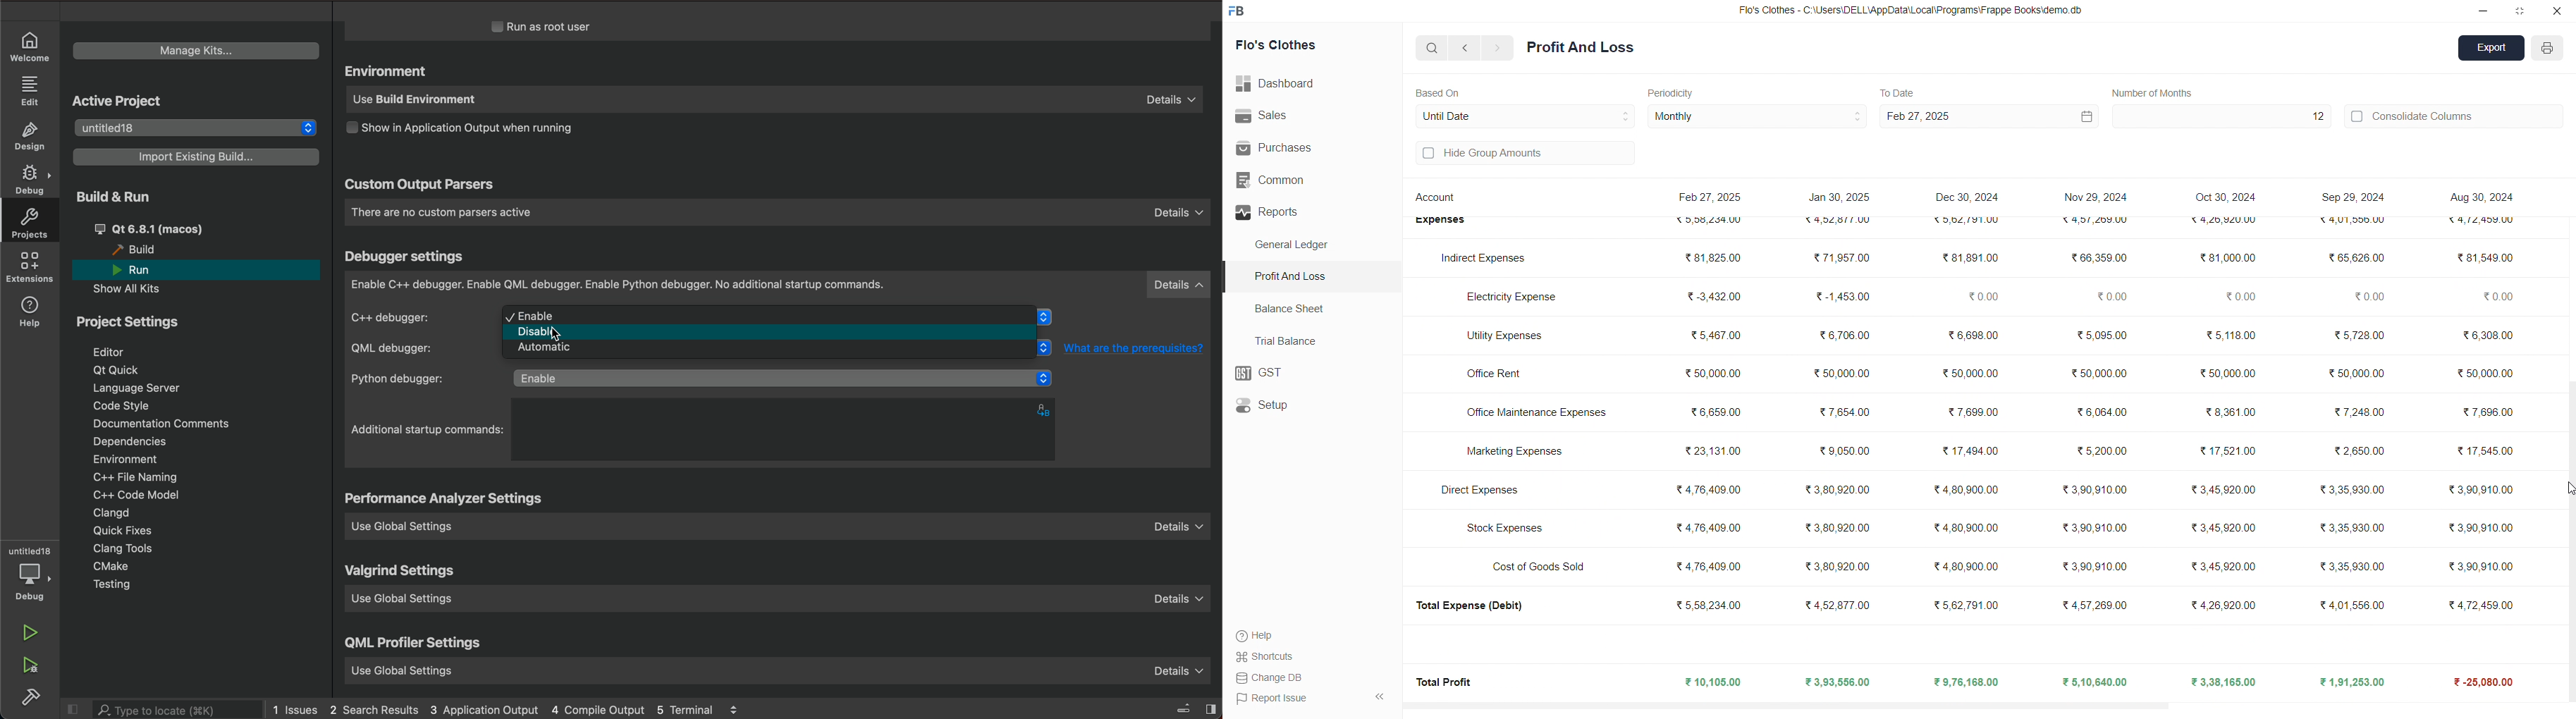  I want to click on ₹4,26,920.00, so click(2221, 221).